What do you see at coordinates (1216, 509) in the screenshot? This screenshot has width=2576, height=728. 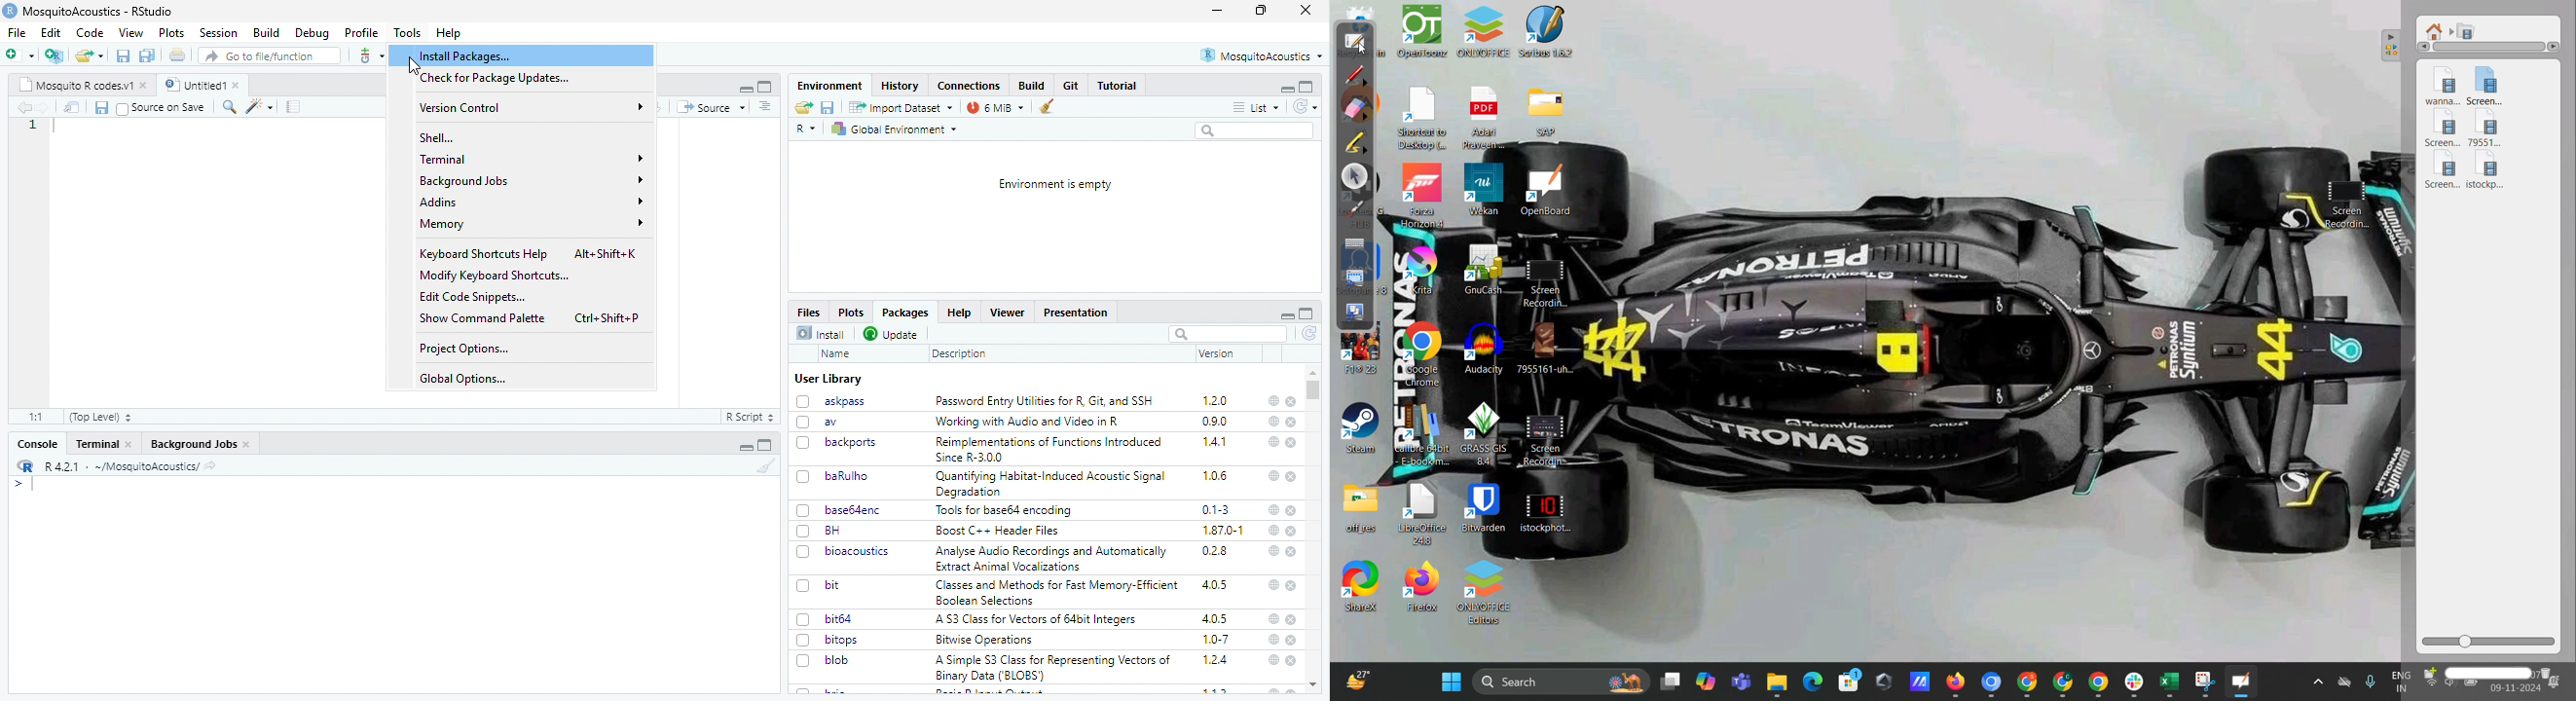 I see `01-3` at bounding box center [1216, 509].